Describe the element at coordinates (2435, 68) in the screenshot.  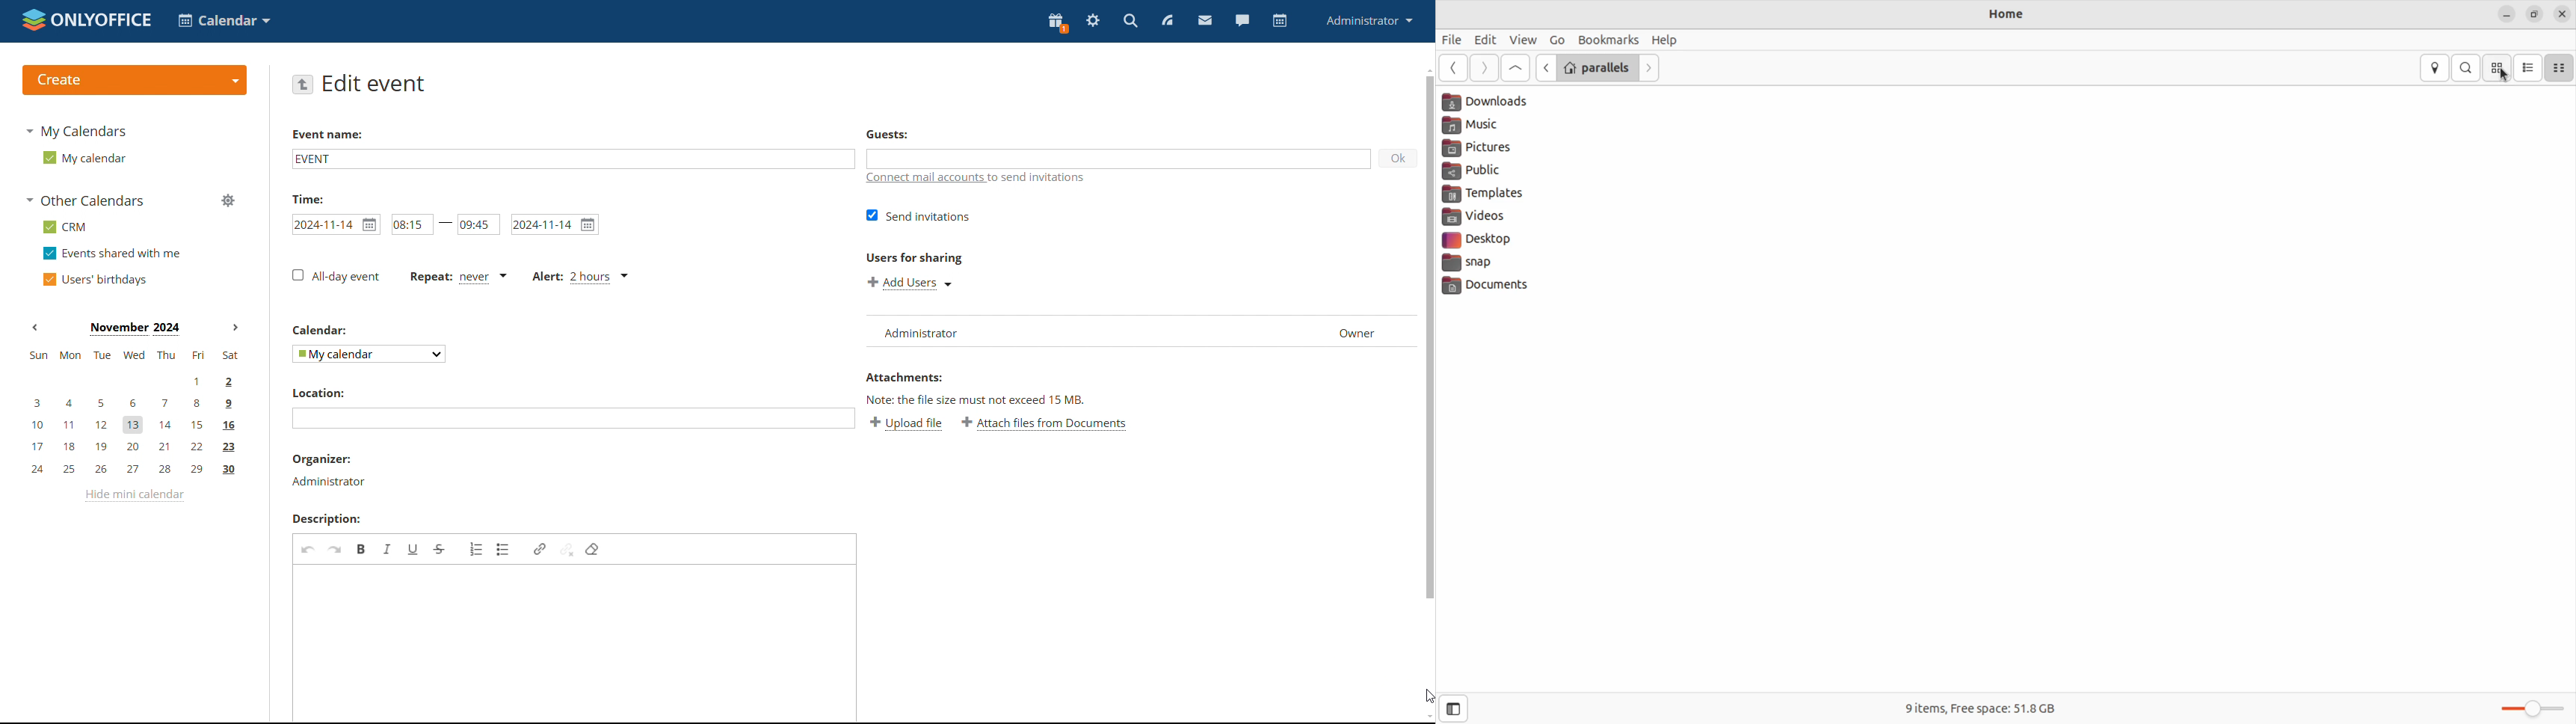
I see `location` at that location.